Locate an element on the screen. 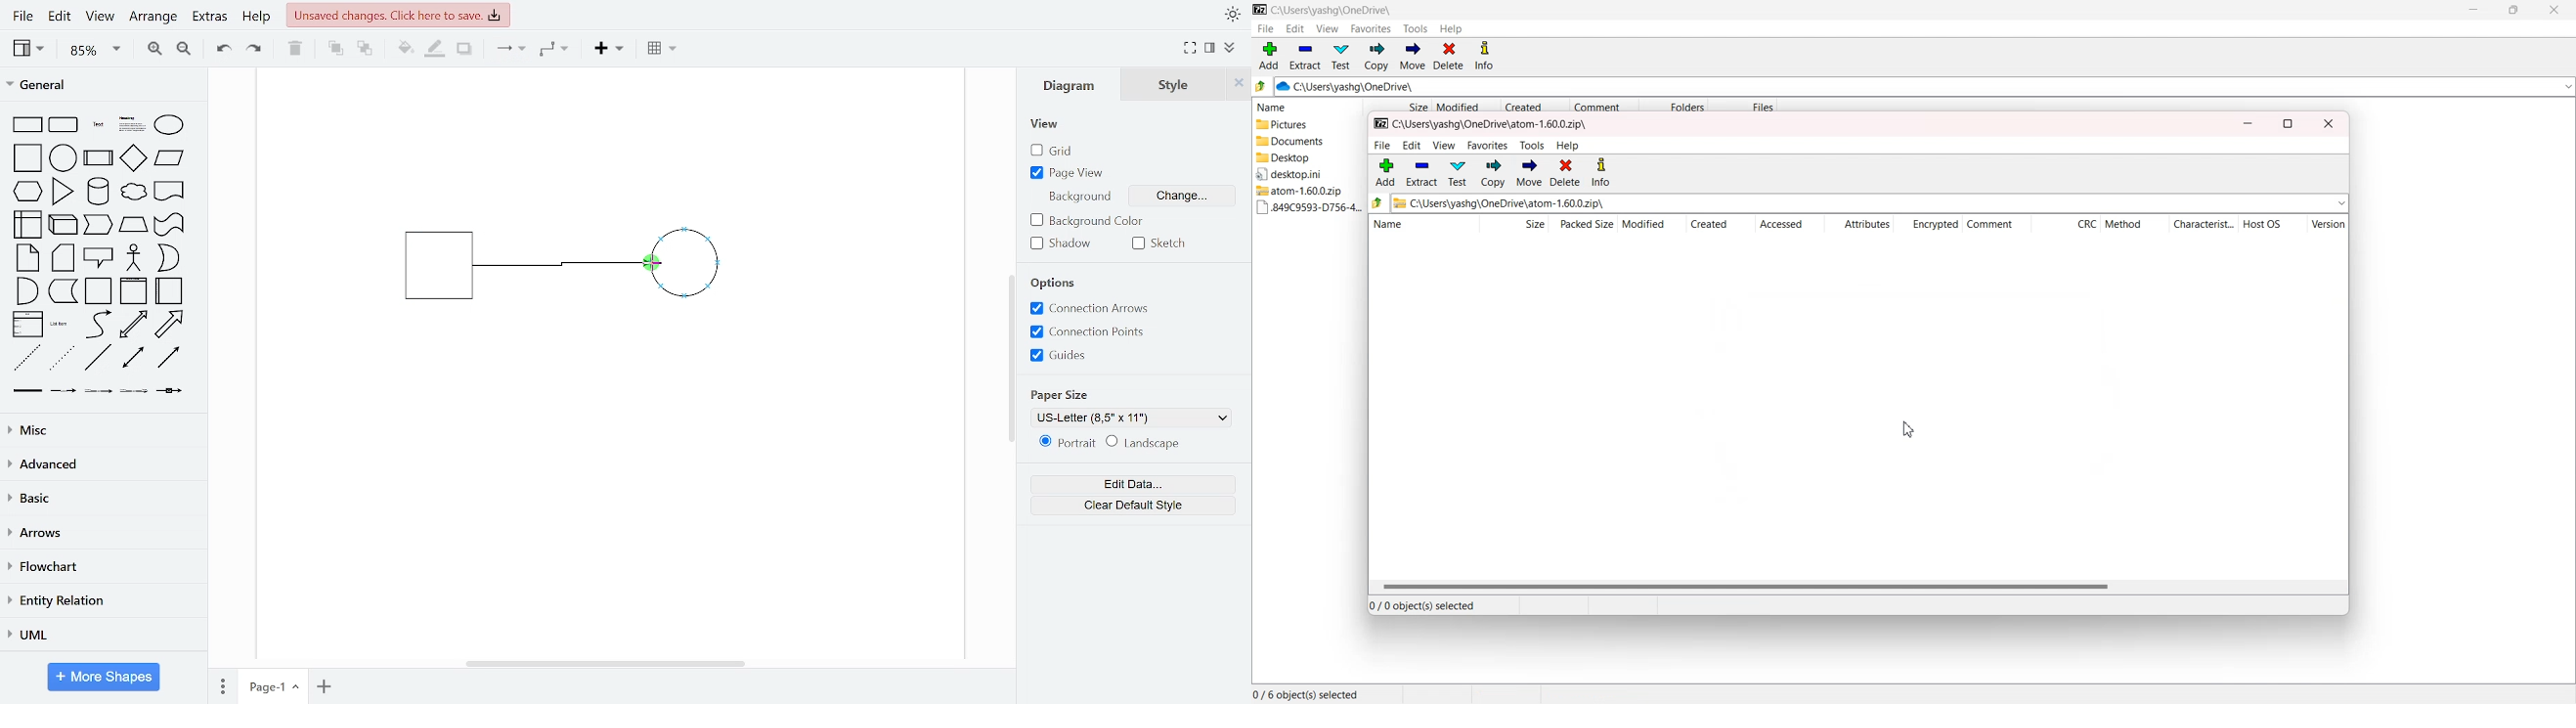  file is located at coordinates (1382, 146).